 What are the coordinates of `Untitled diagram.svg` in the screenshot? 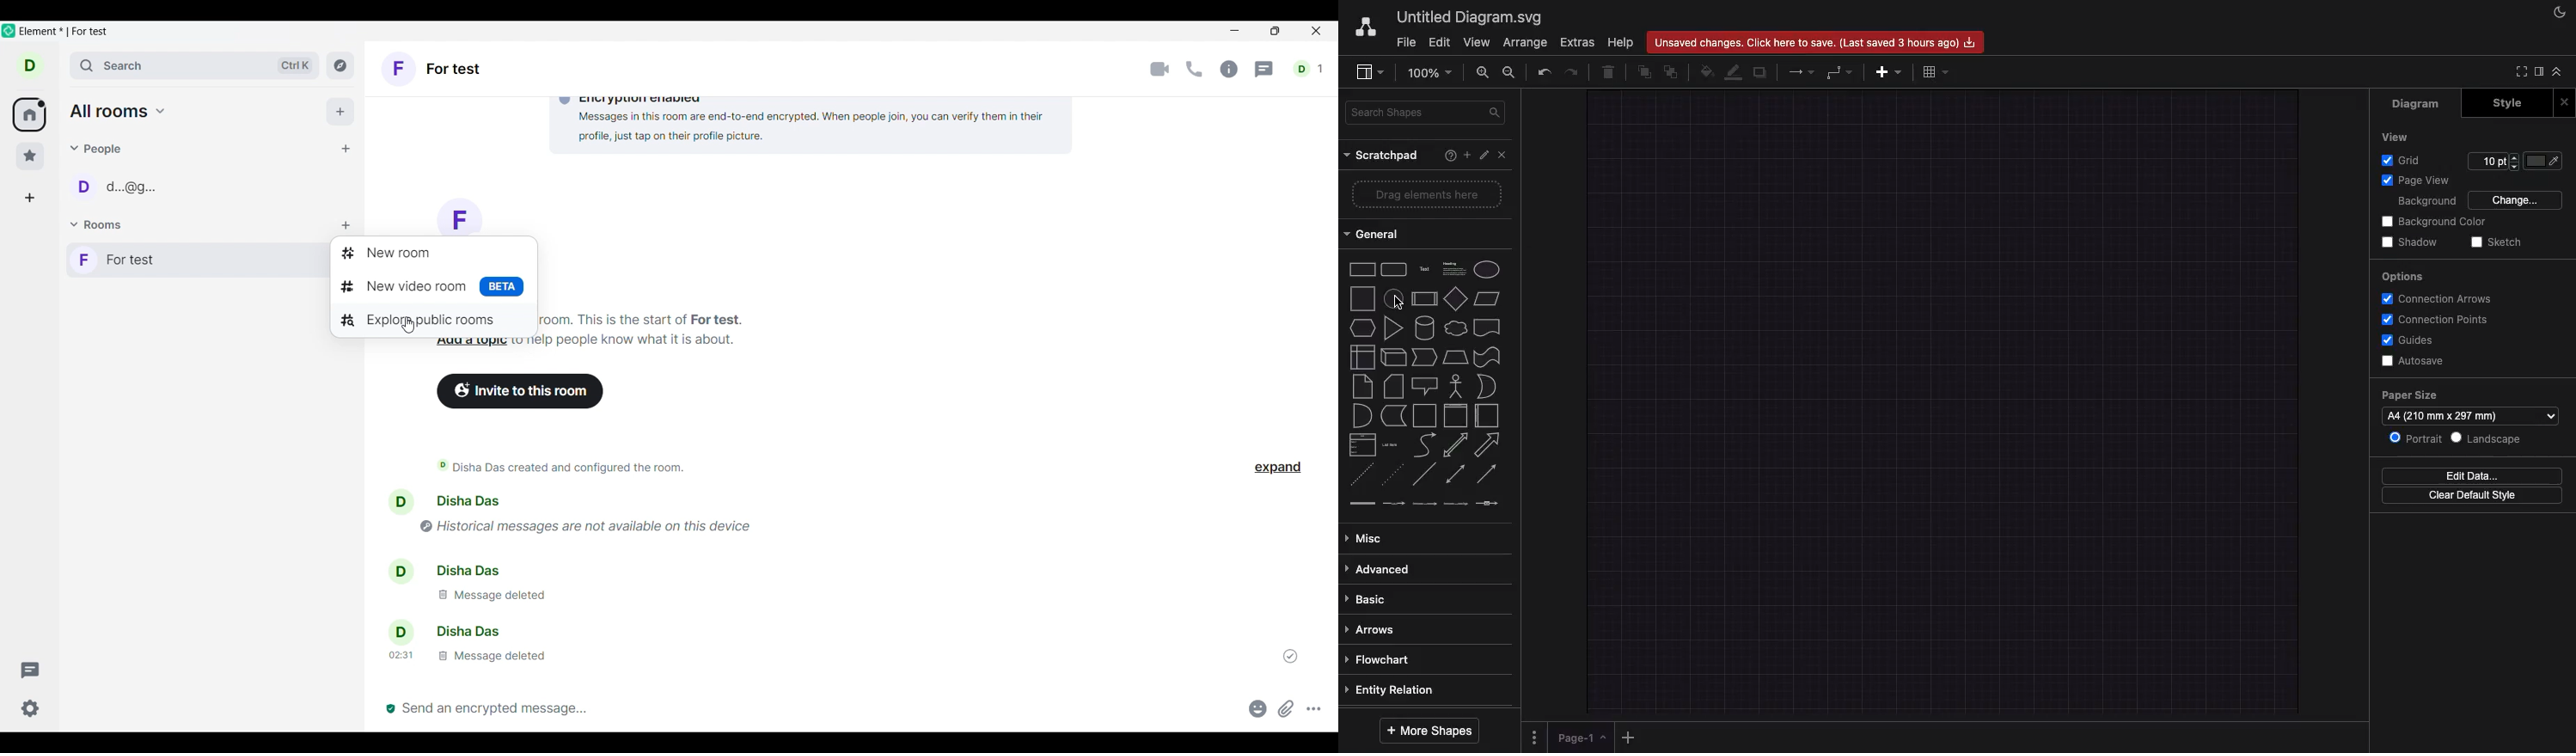 It's located at (1472, 18).